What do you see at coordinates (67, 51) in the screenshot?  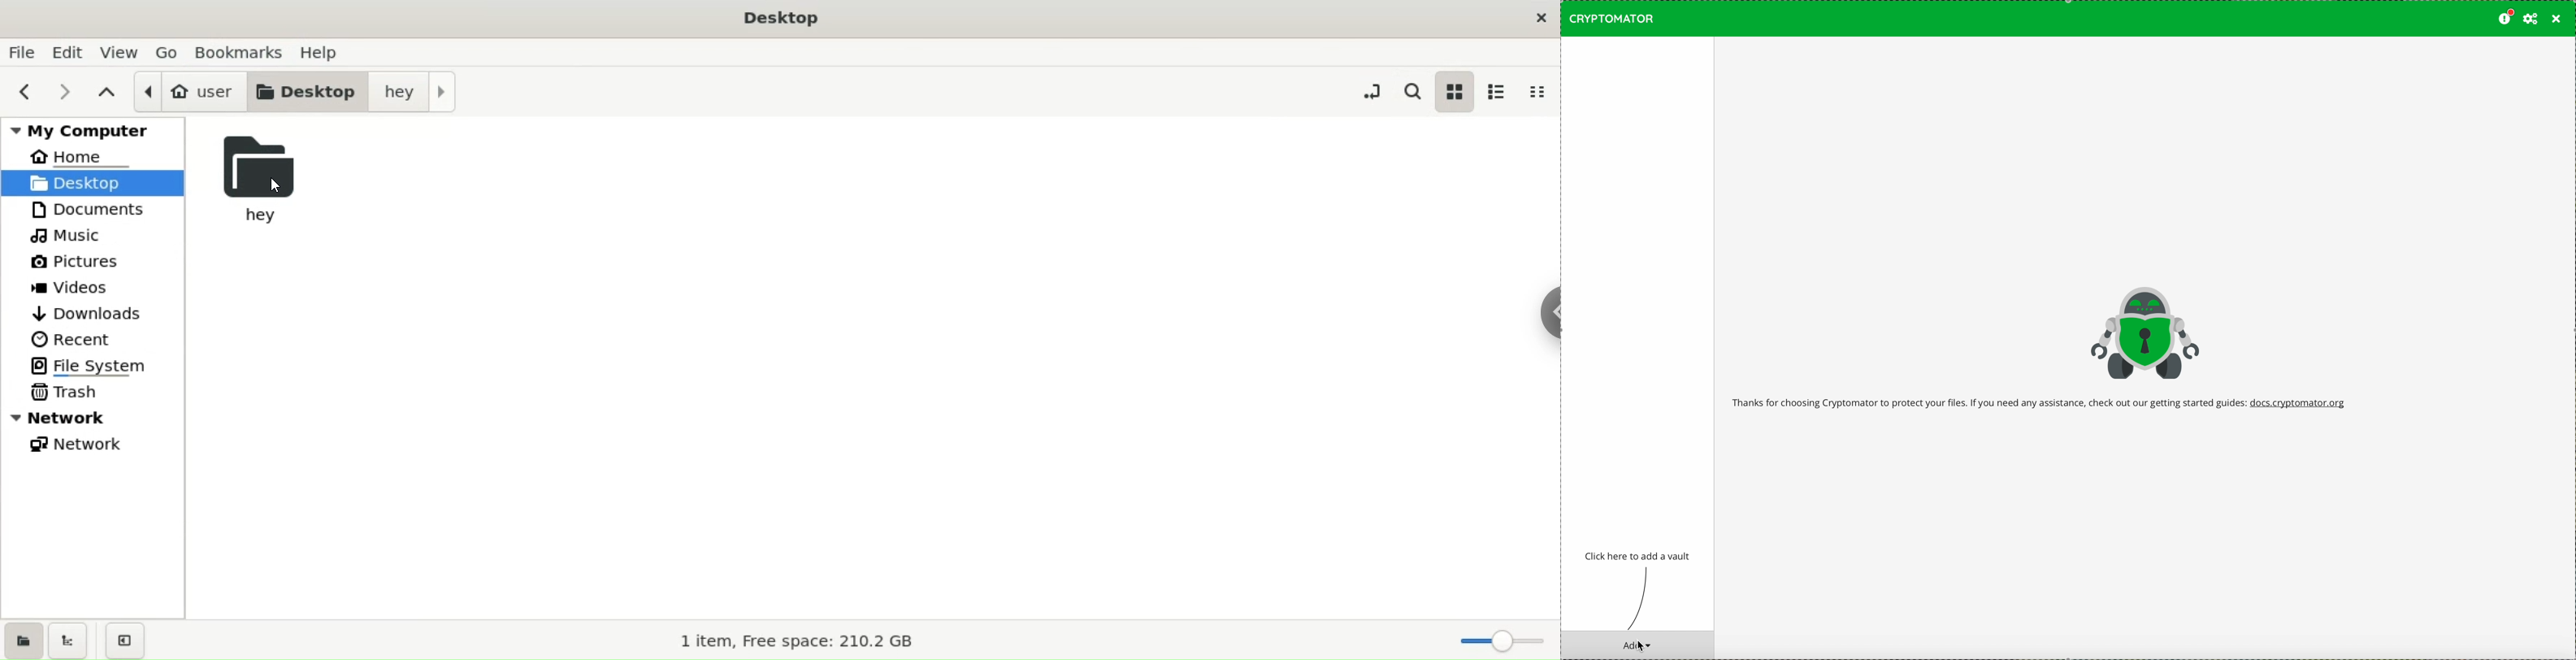 I see `edit` at bounding box center [67, 51].